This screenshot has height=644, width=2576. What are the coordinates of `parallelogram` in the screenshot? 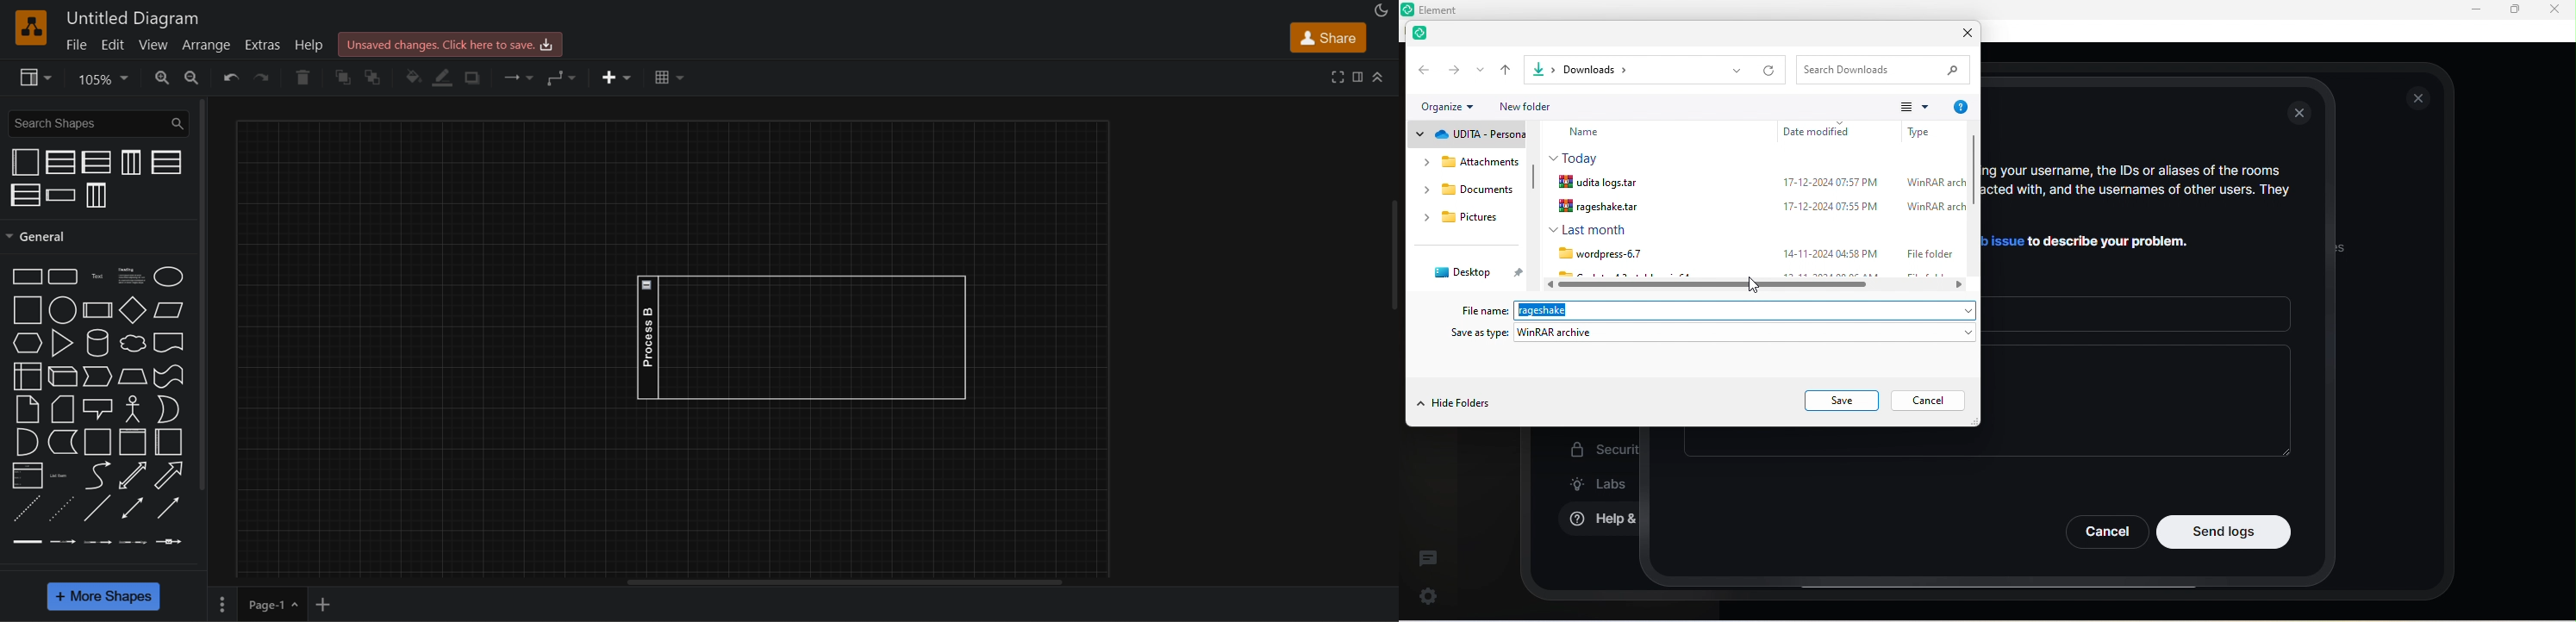 It's located at (169, 310).